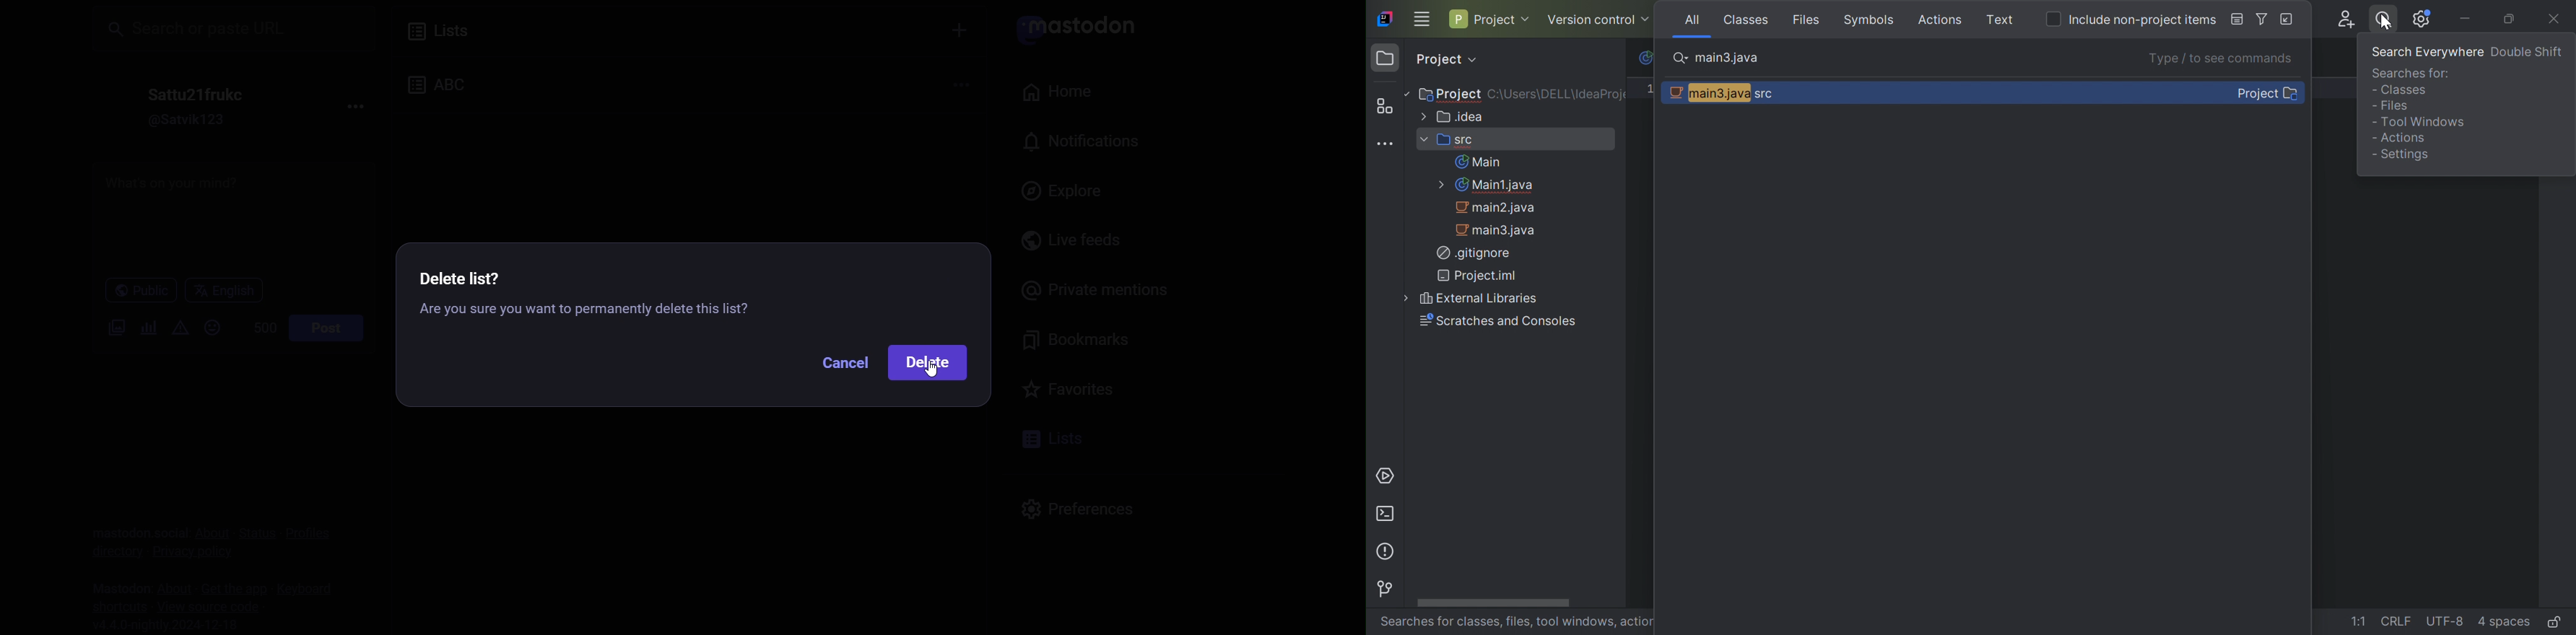 The width and height of the screenshot is (2576, 644). What do you see at coordinates (2142, 20) in the screenshot?
I see `Include non-project items` at bounding box center [2142, 20].